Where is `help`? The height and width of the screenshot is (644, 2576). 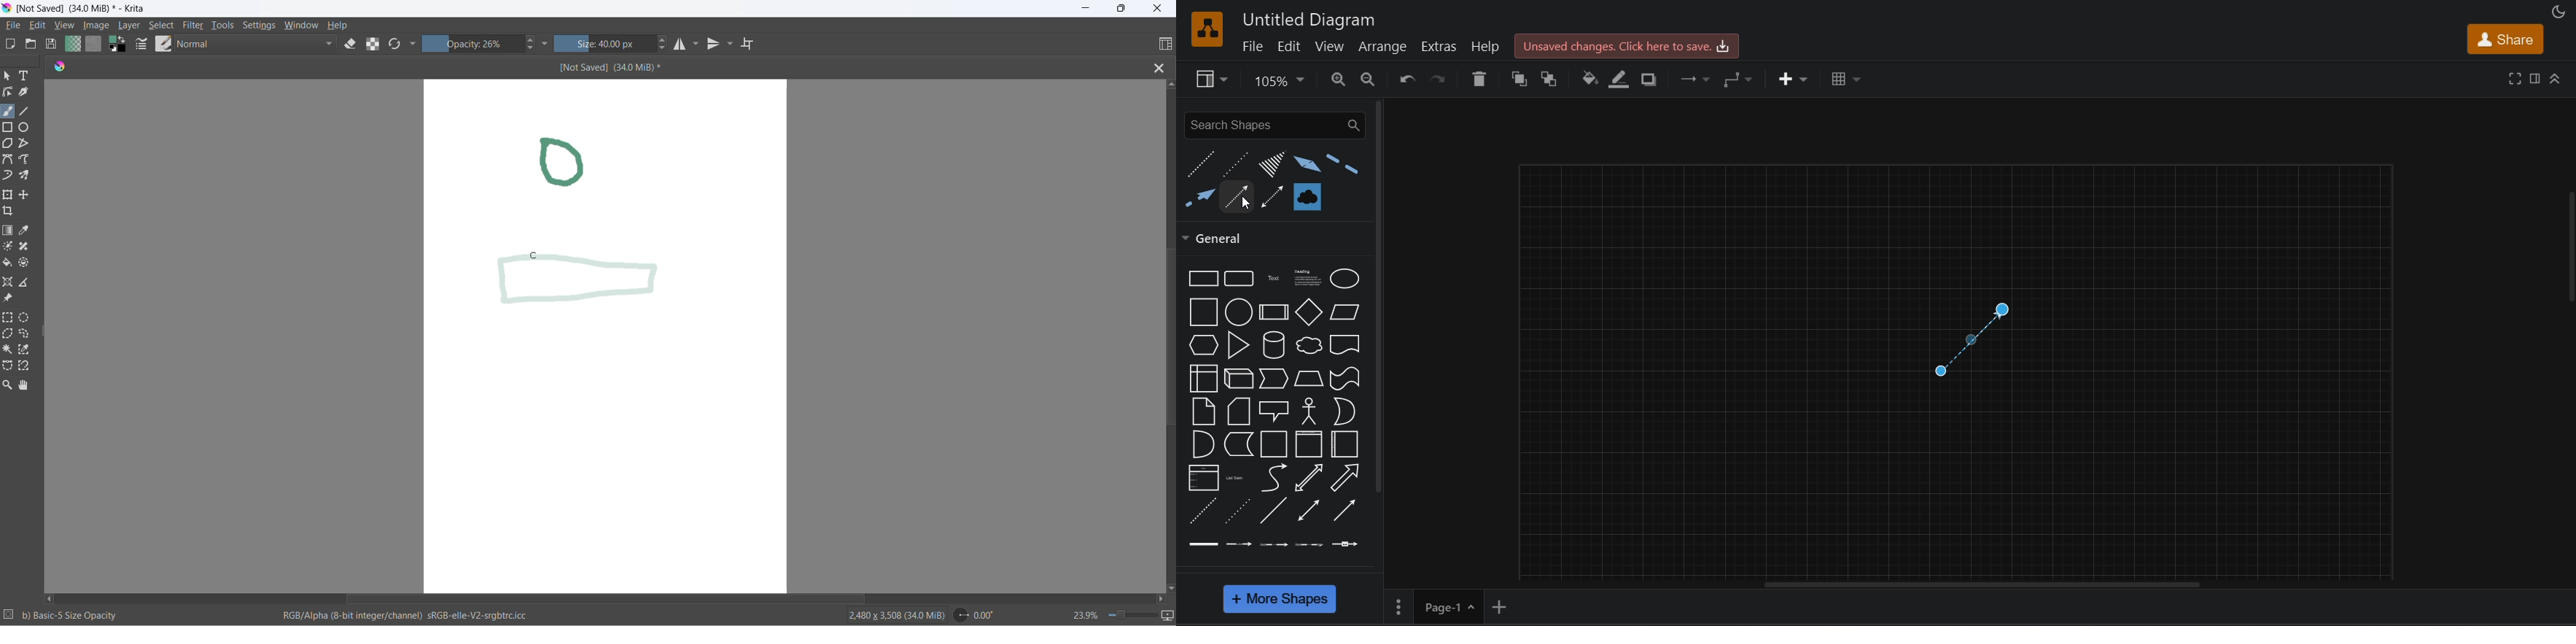 help is located at coordinates (340, 25).